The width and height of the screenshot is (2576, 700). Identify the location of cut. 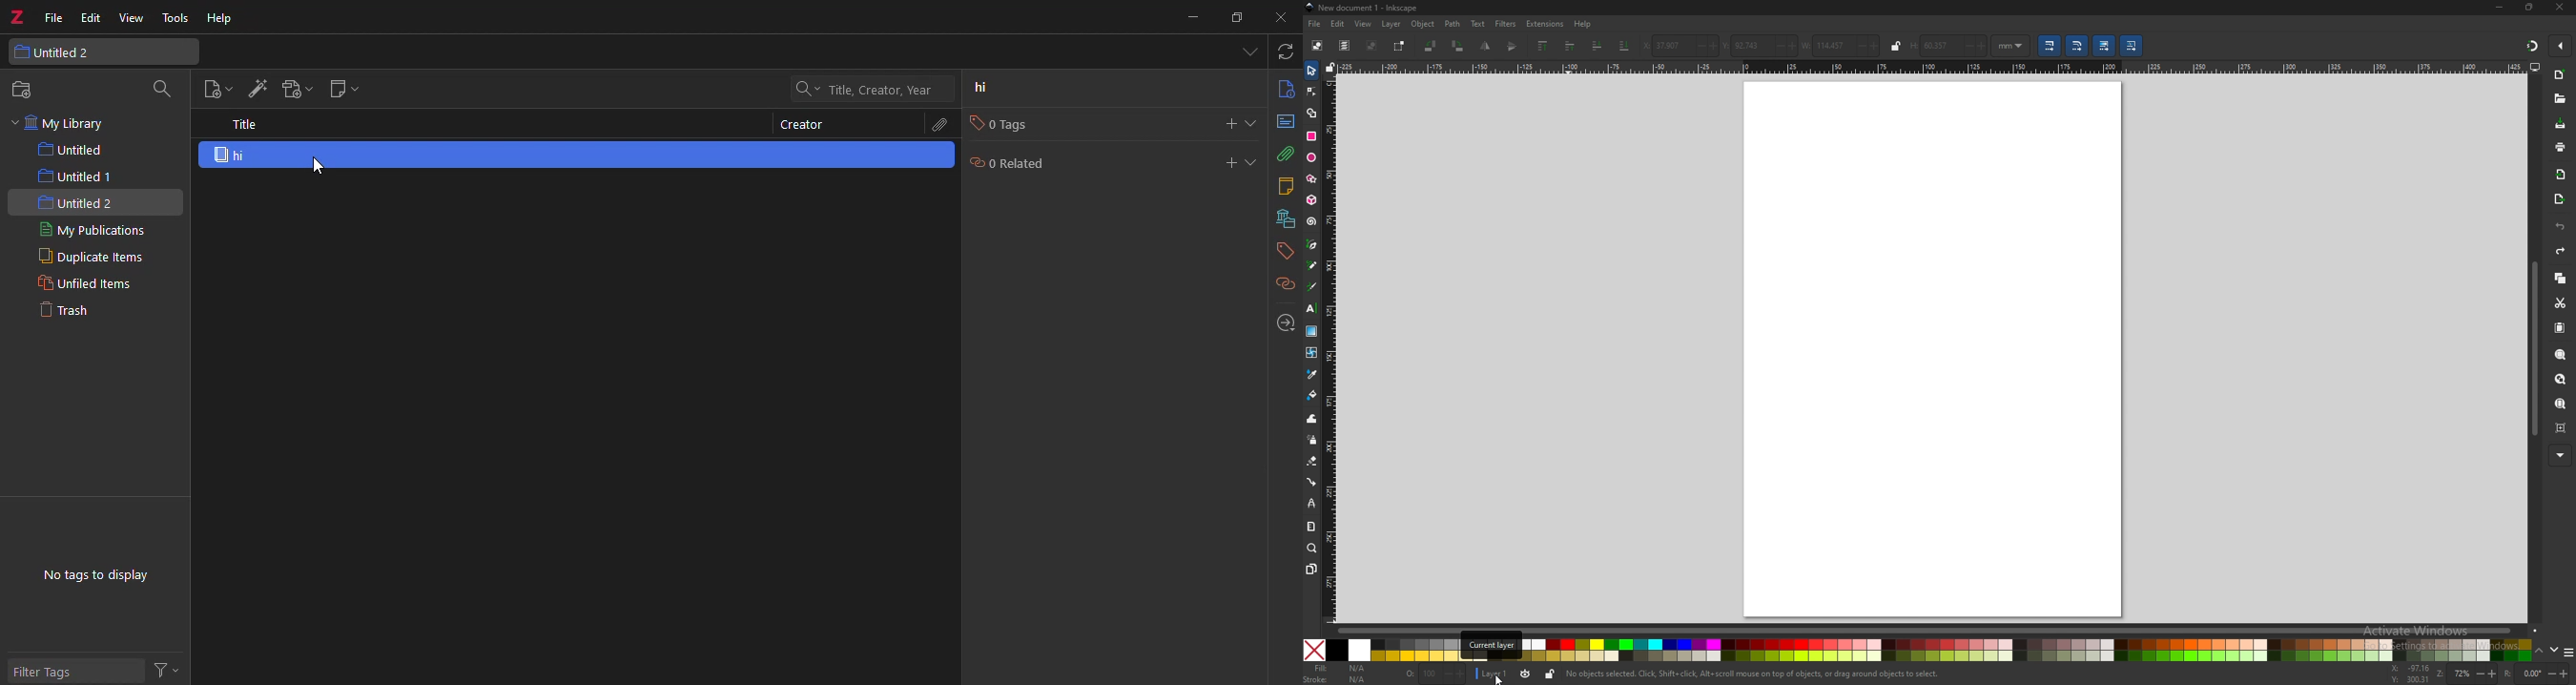
(2562, 303).